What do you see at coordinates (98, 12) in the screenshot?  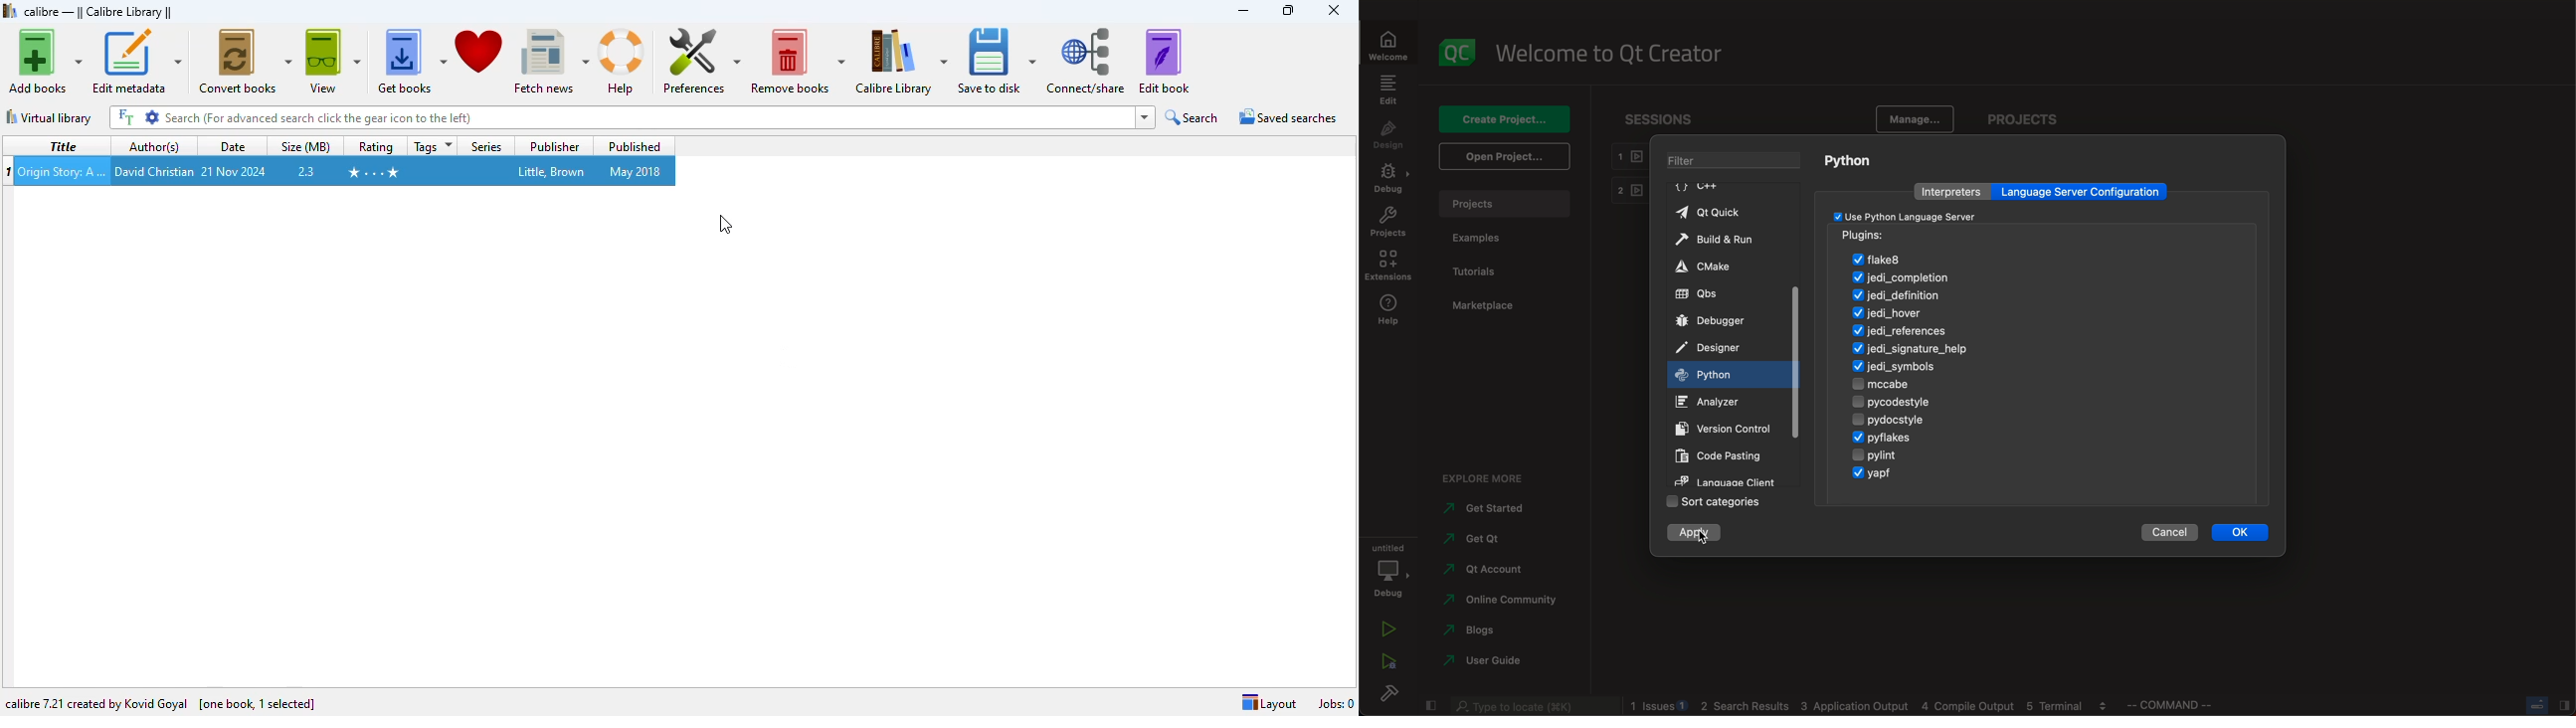 I see `calibre library` at bounding box center [98, 12].